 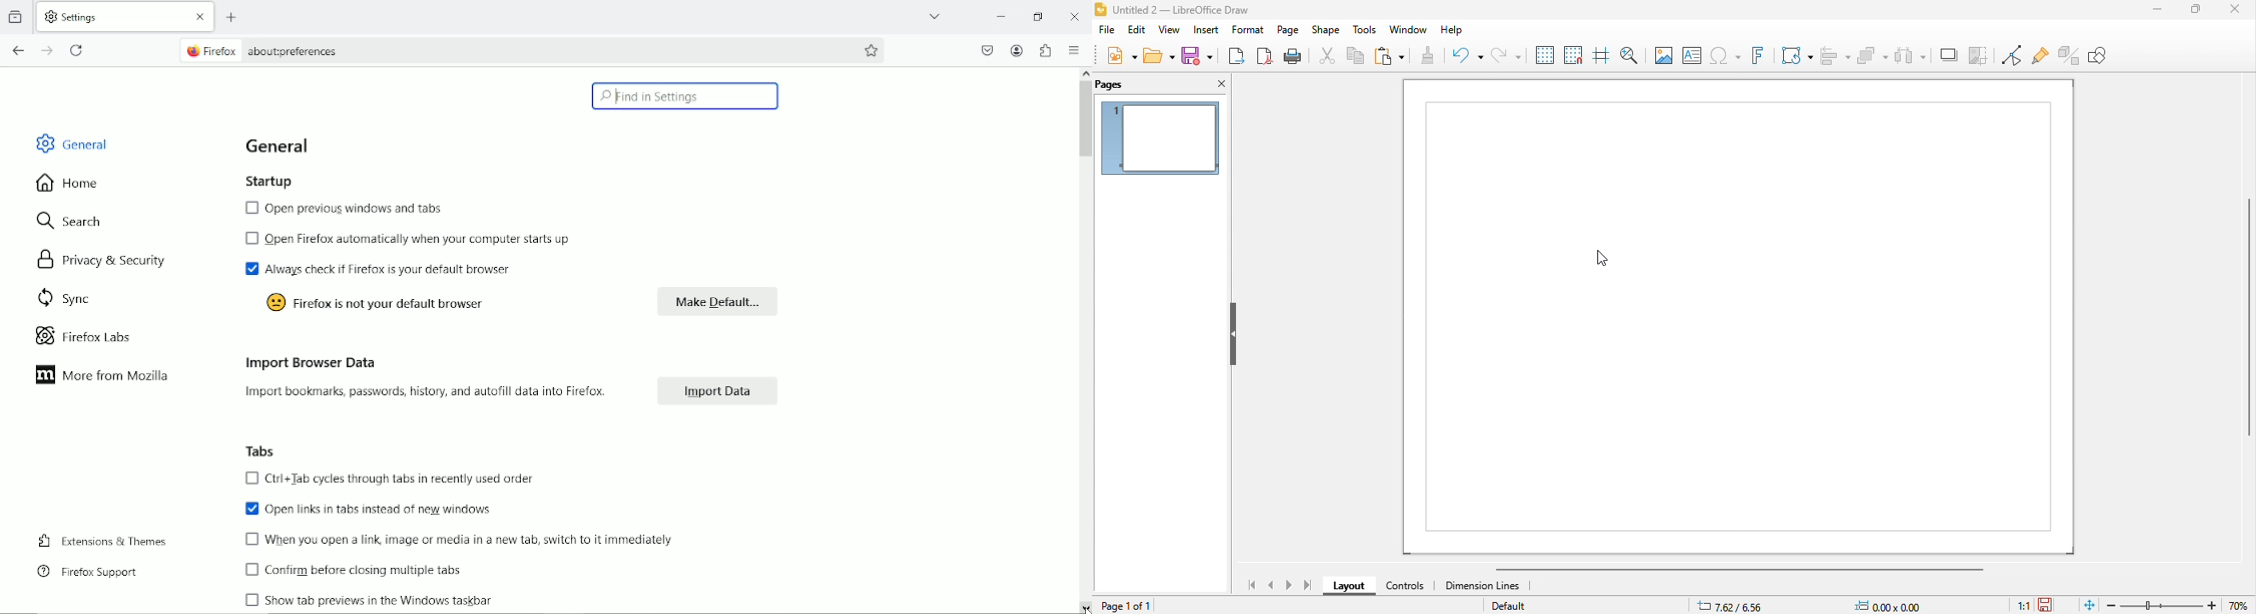 I want to click on extensions and themes, so click(x=103, y=541).